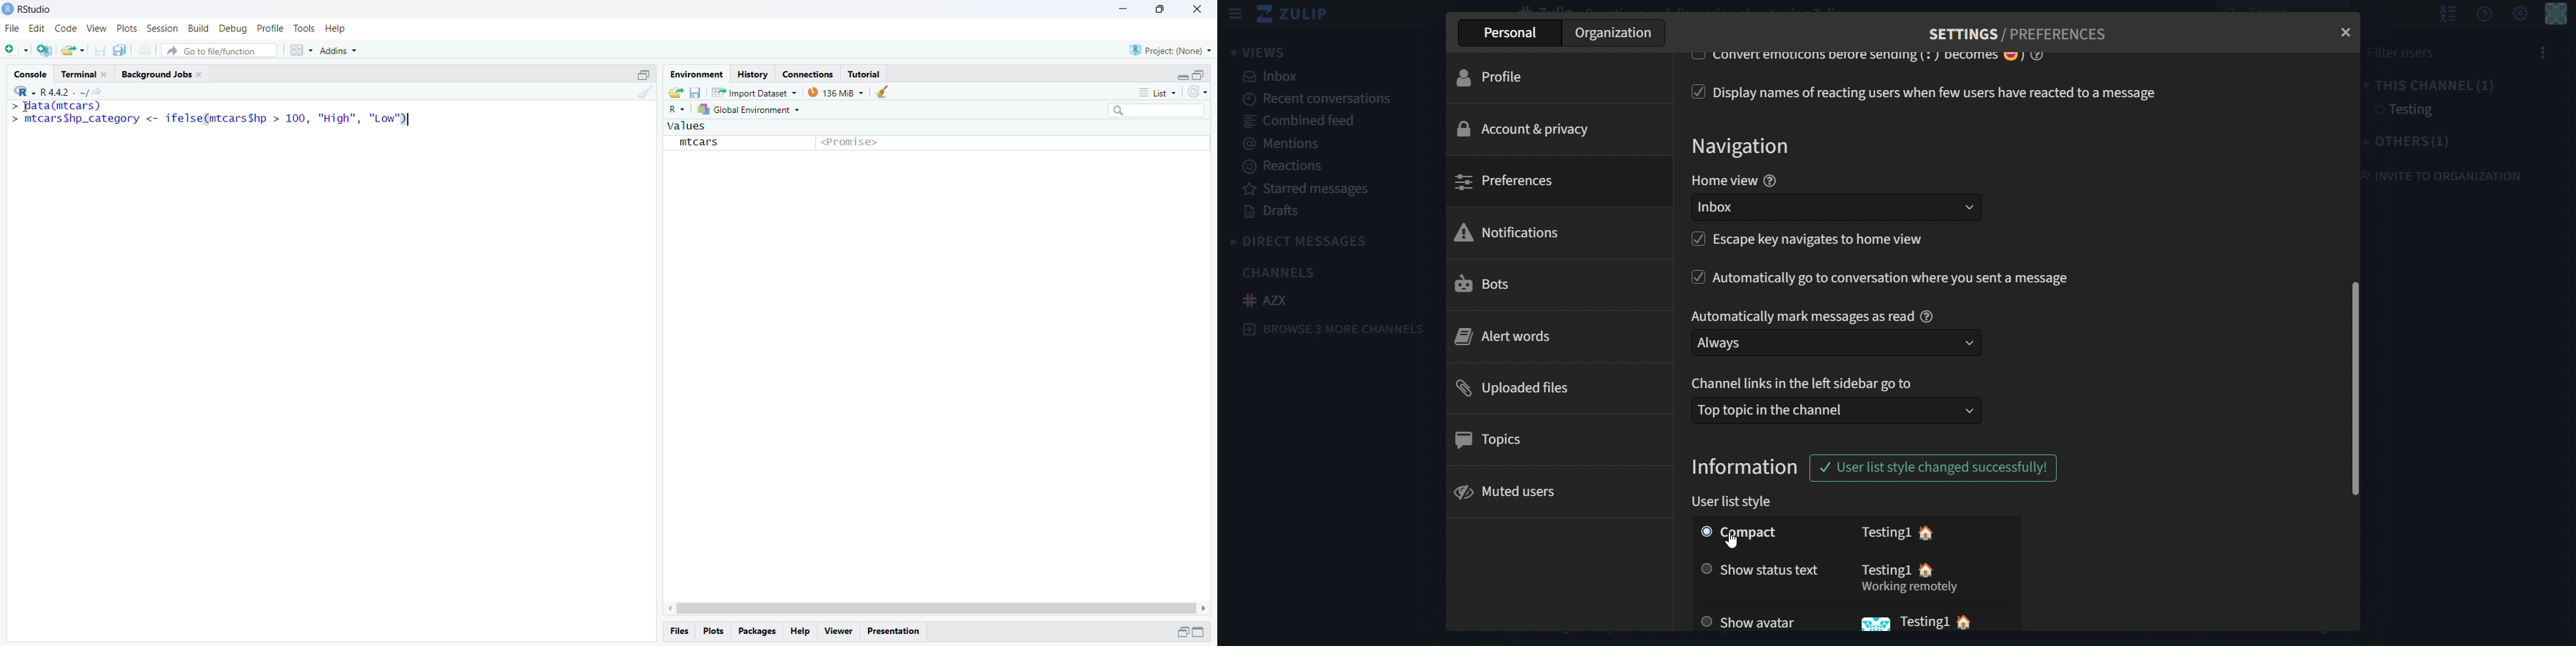 The height and width of the screenshot is (672, 2576). Describe the element at coordinates (164, 74) in the screenshot. I see `Background Jobs` at that location.